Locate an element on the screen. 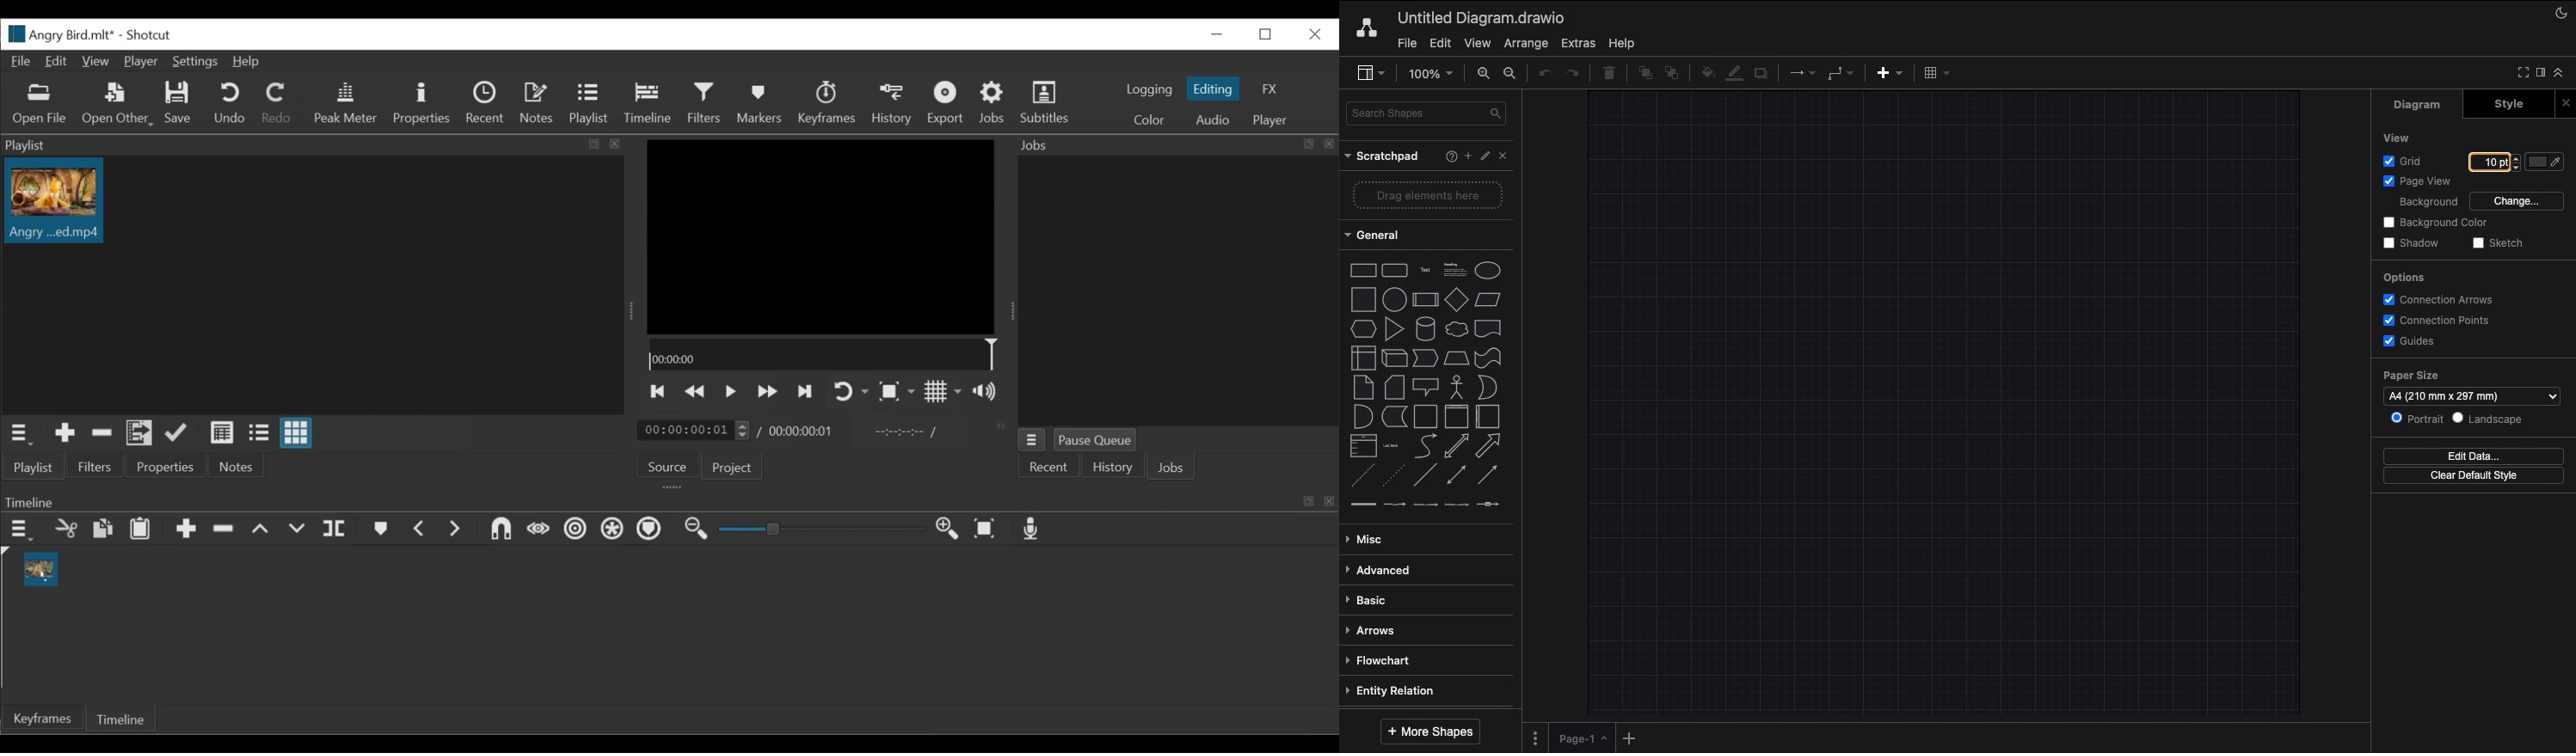  Redo is located at coordinates (1575, 74).